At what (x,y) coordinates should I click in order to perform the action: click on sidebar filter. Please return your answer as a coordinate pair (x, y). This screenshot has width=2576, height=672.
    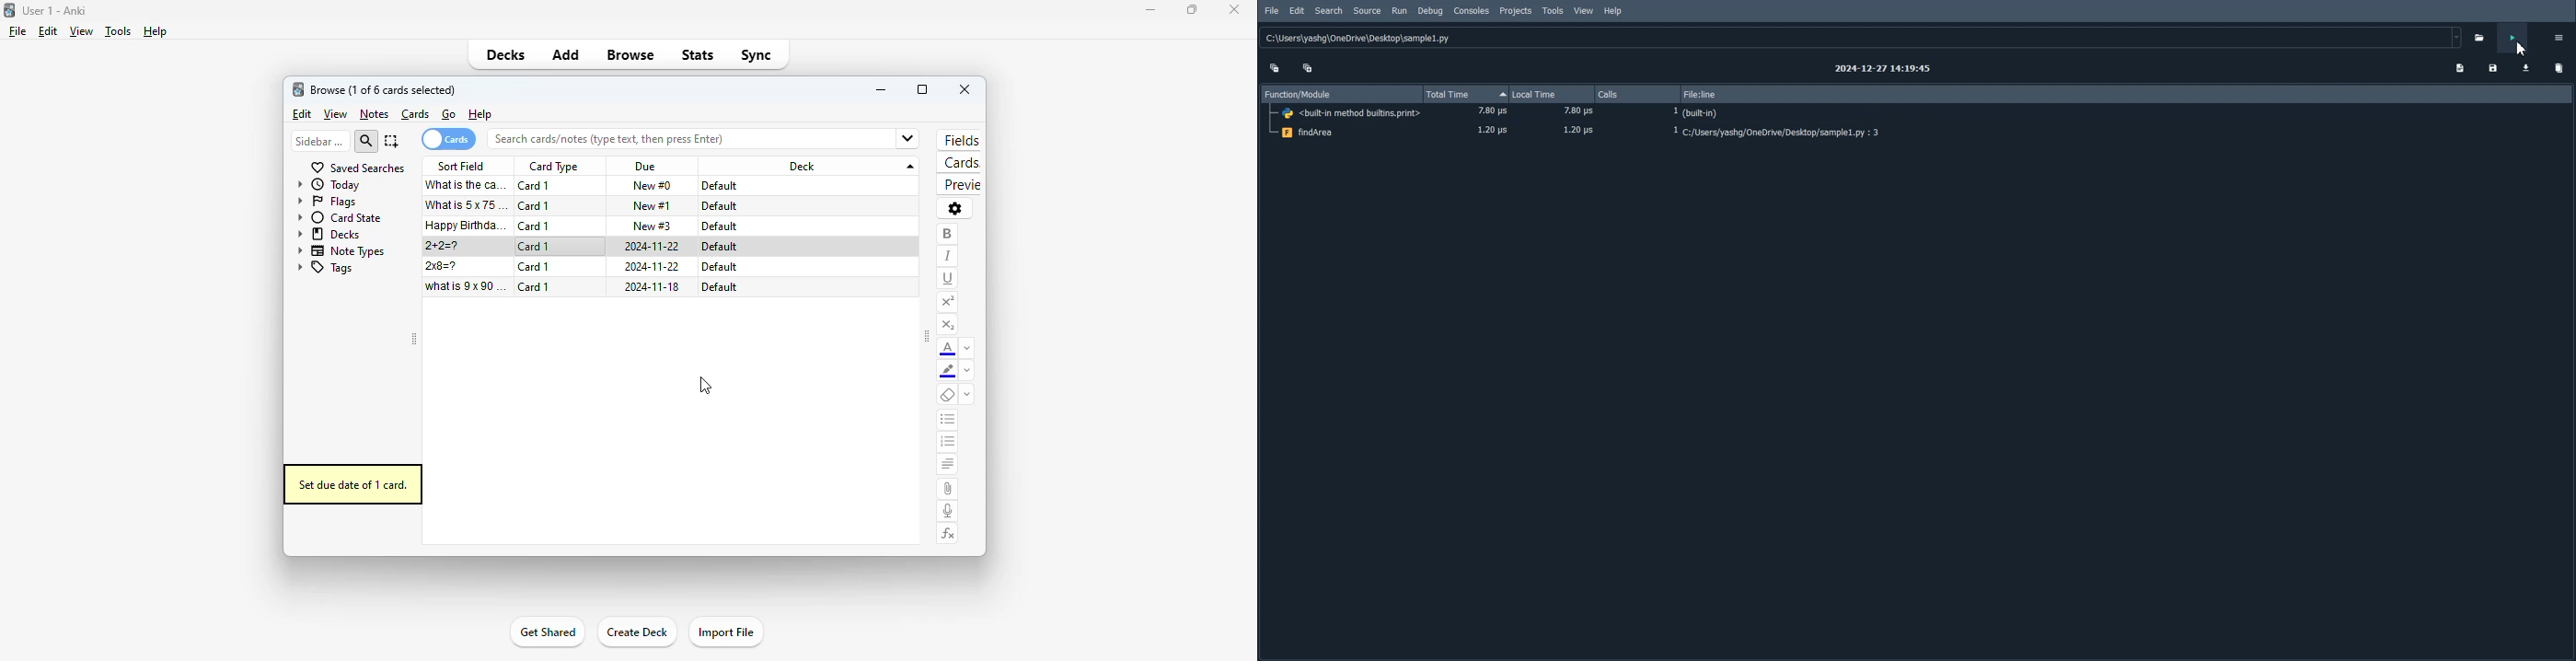
    Looking at the image, I should click on (319, 141).